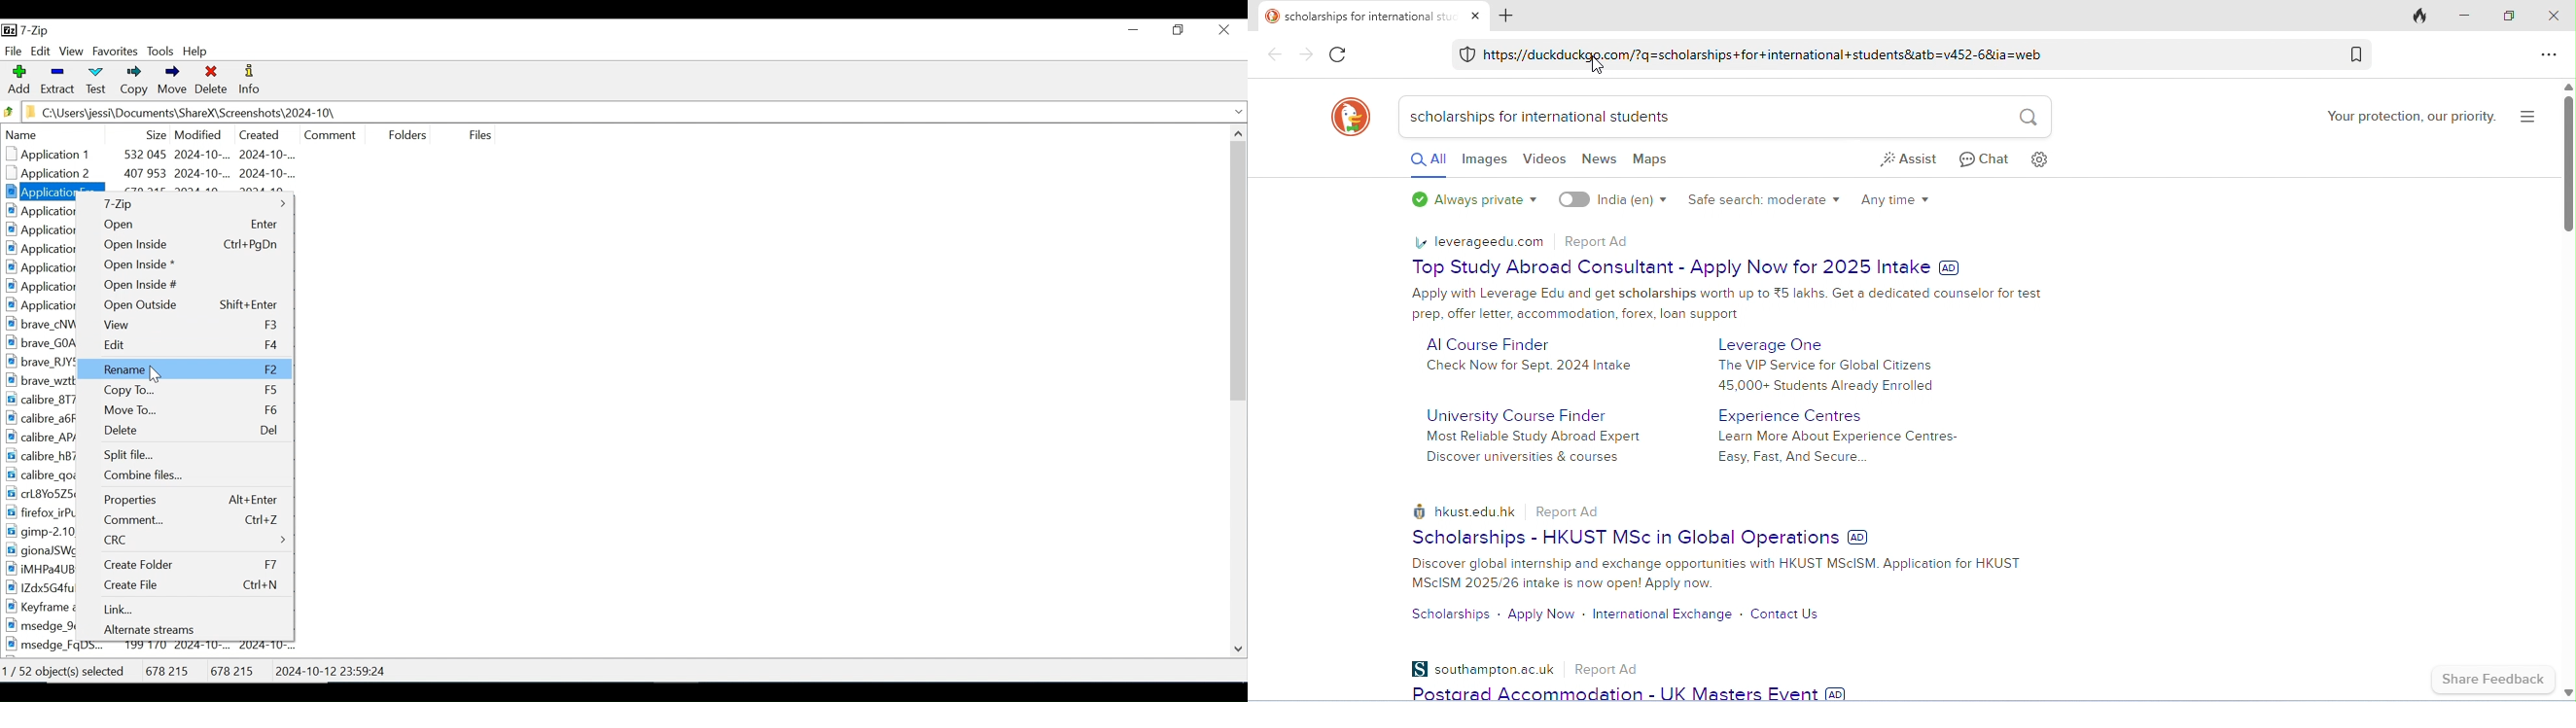 This screenshot has height=728, width=2576. I want to click on File, so click(478, 135).